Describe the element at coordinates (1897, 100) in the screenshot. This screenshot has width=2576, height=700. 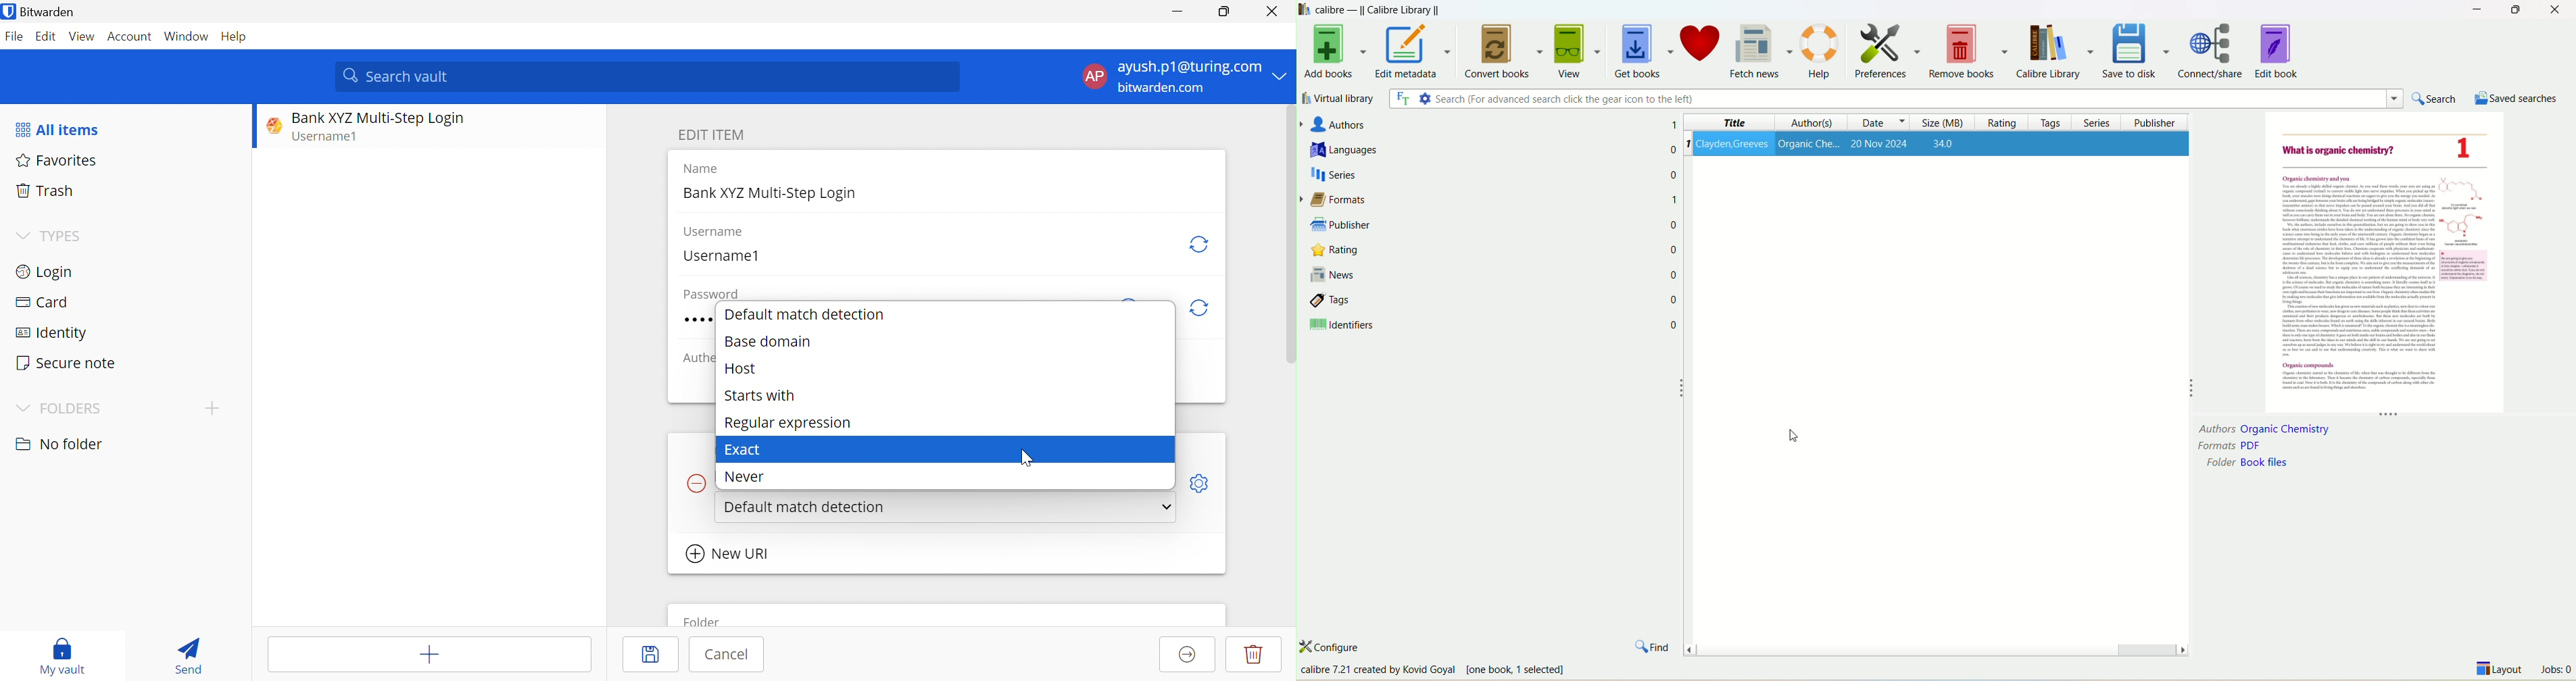
I see `search` at that location.